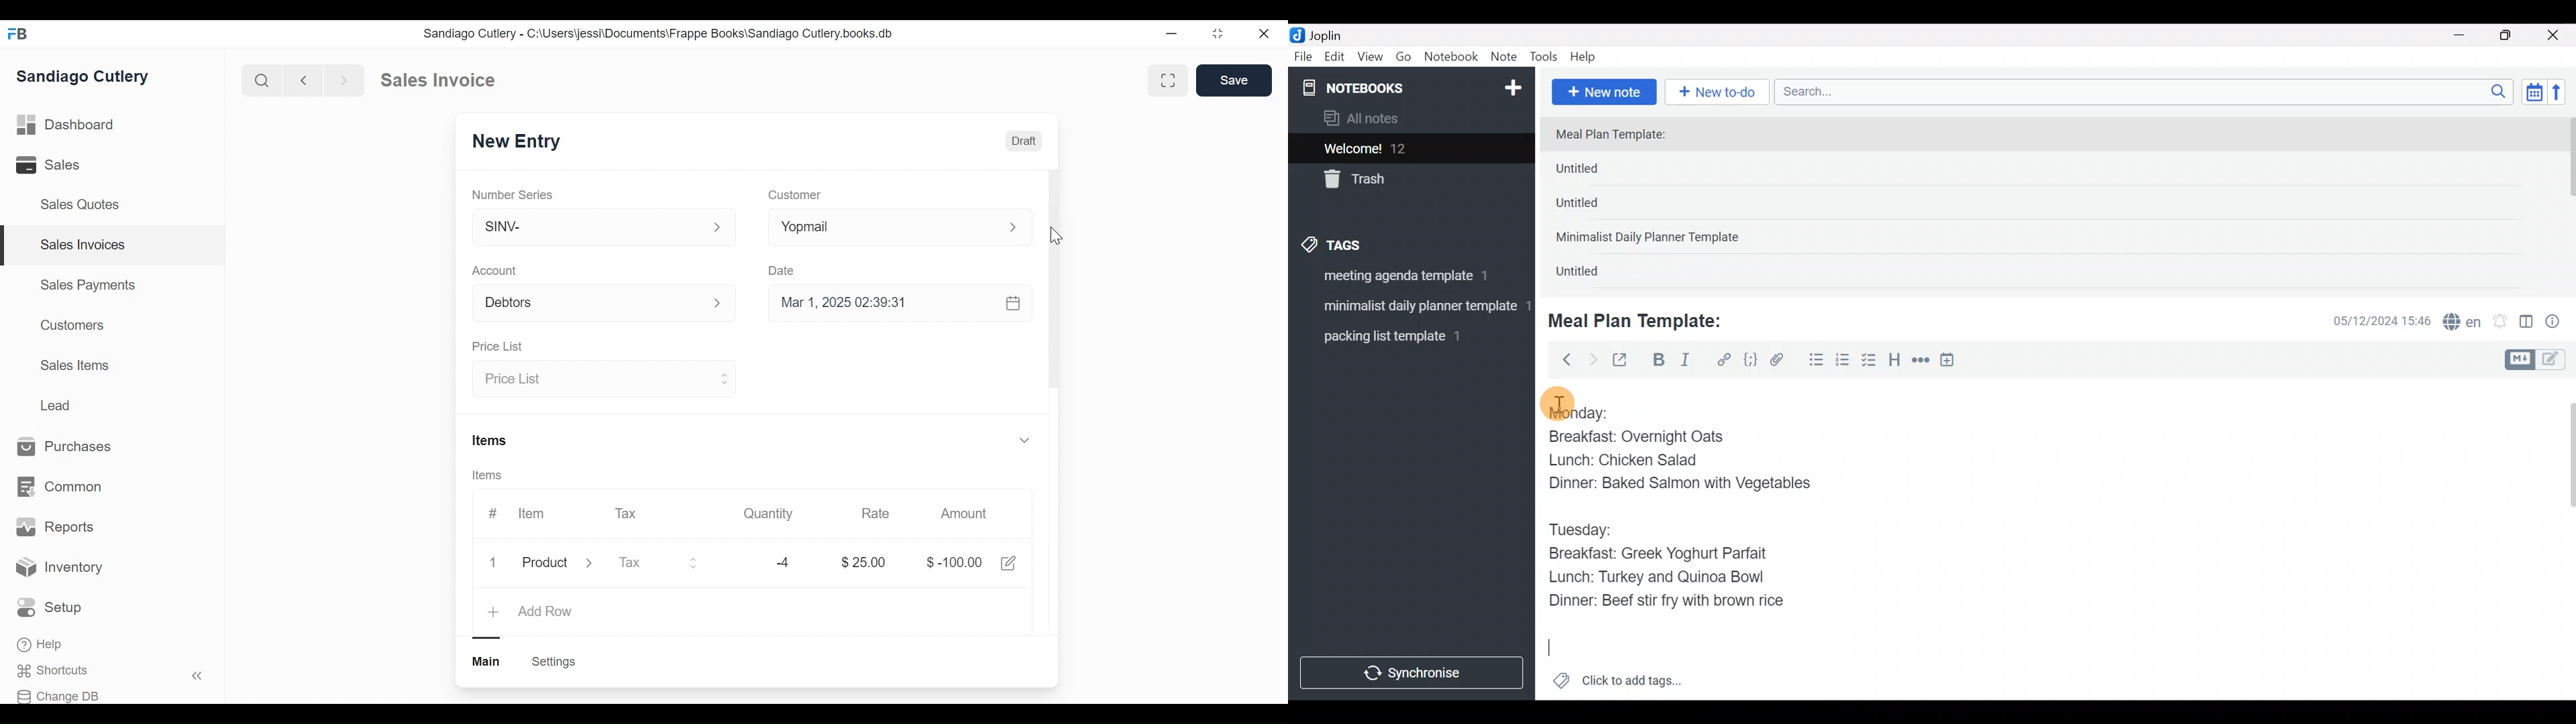 The width and height of the screenshot is (2576, 728). I want to click on  Sales, so click(46, 164).